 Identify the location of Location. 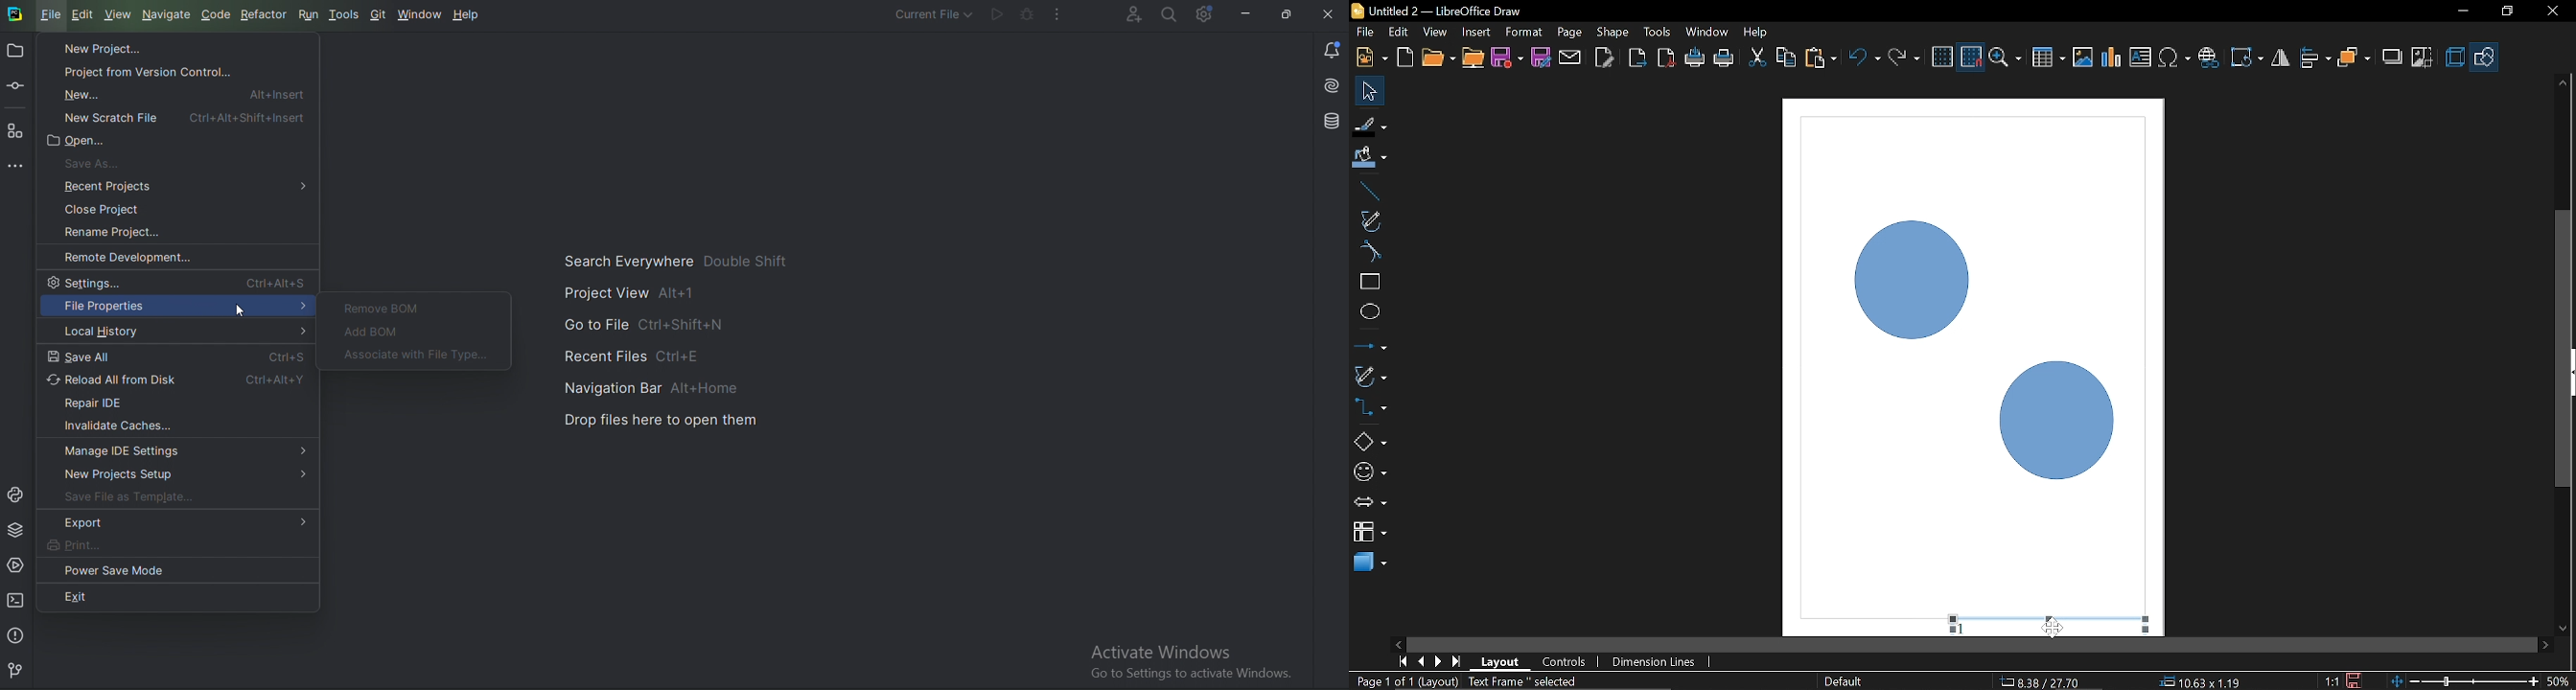
(2042, 680).